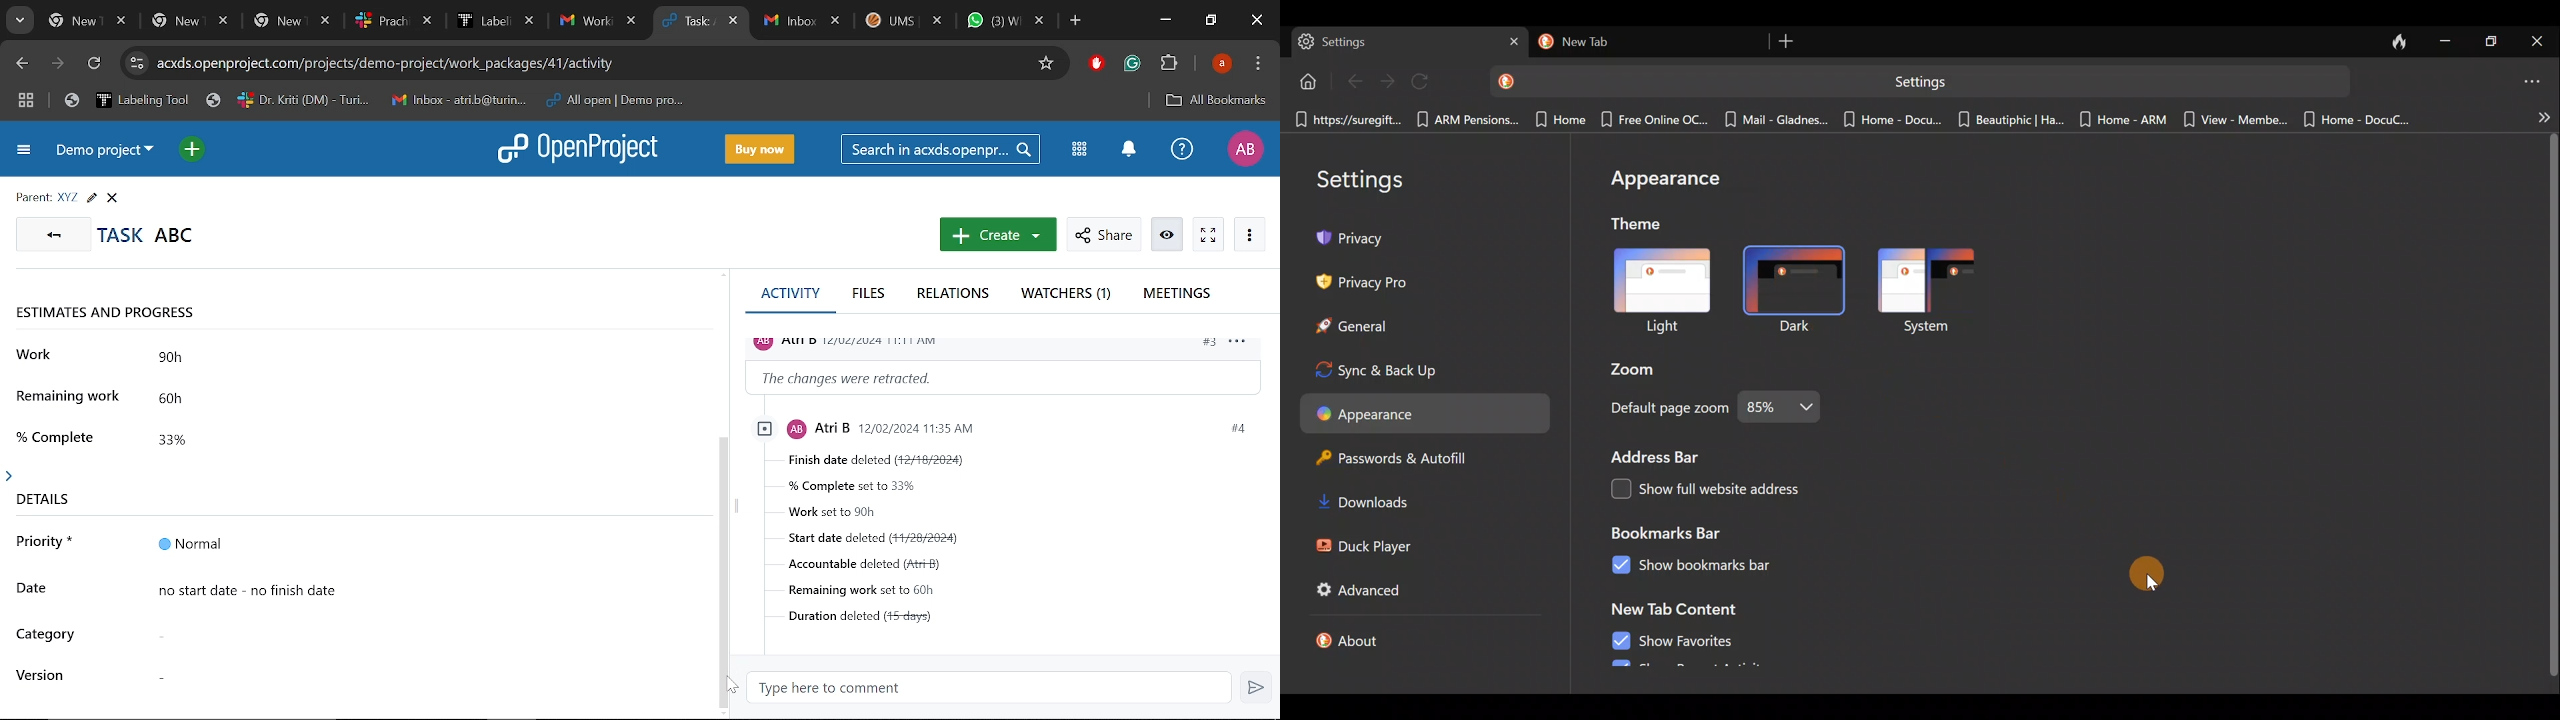  What do you see at coordinates (1255, 687) in the screenshot?
I see `Send` at bounding box center [1255, 687].